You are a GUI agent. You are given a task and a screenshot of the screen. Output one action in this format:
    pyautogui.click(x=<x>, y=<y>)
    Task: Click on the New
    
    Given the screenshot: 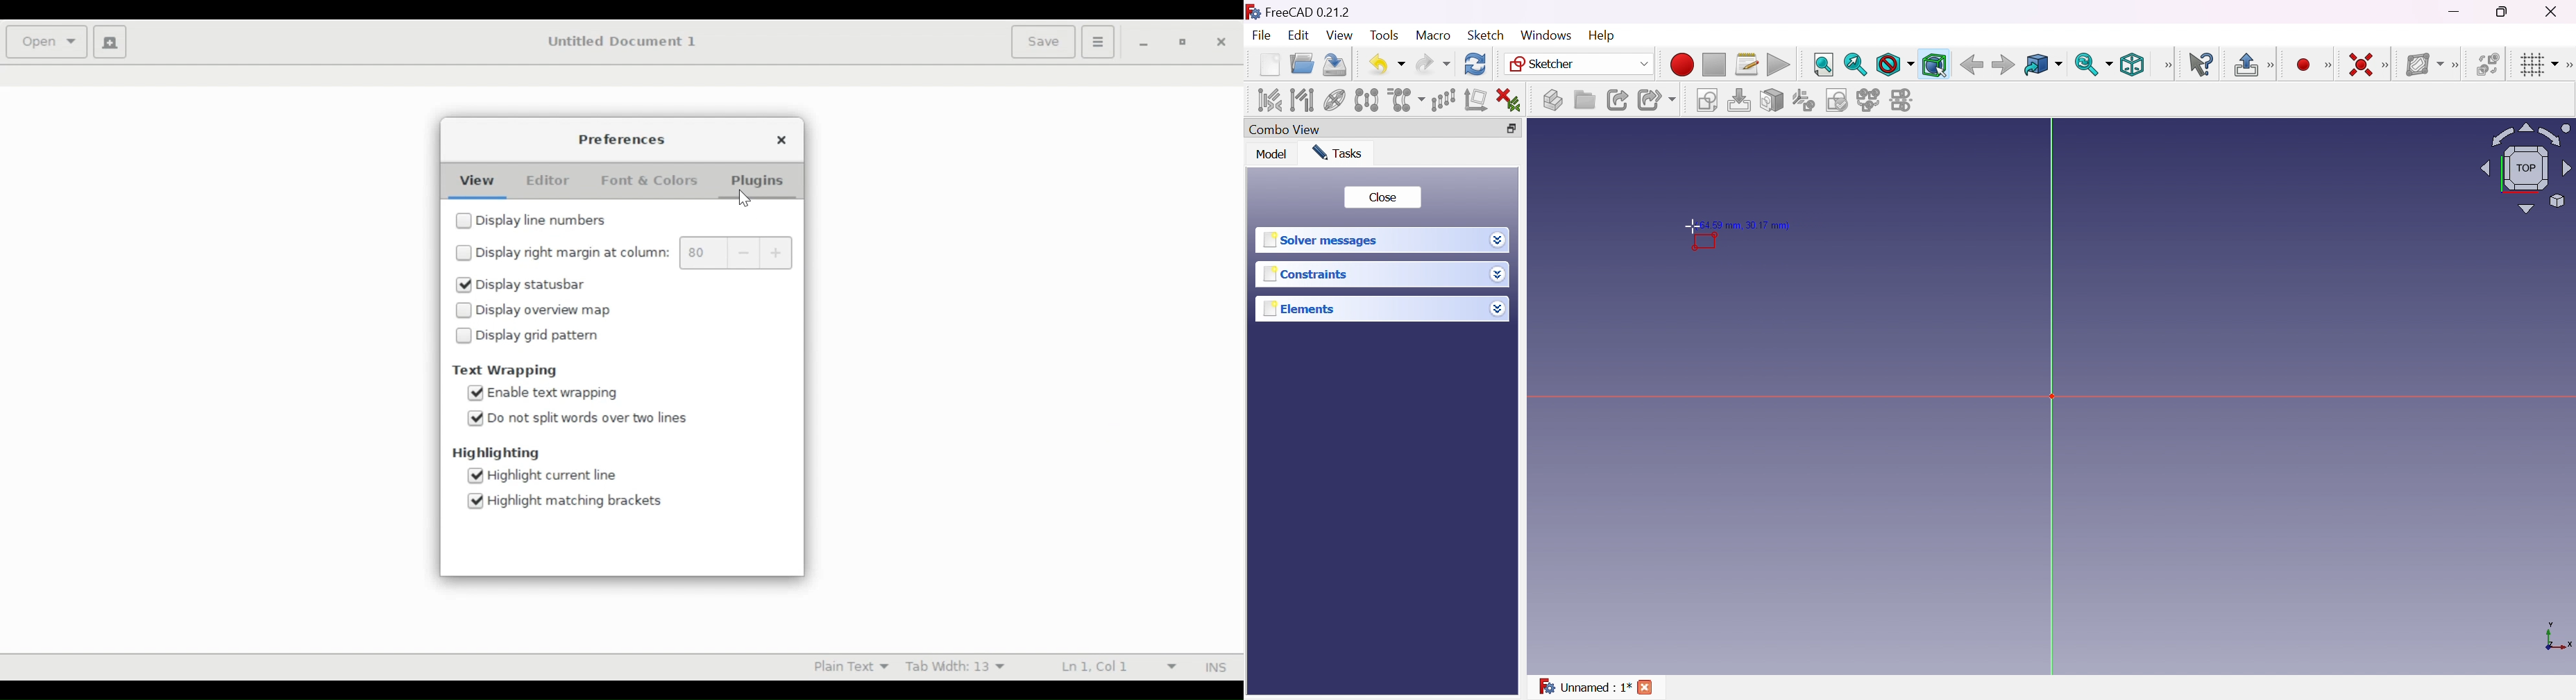 What is the action you would take?
    pyautogui.click(x=1269, y=65)
    